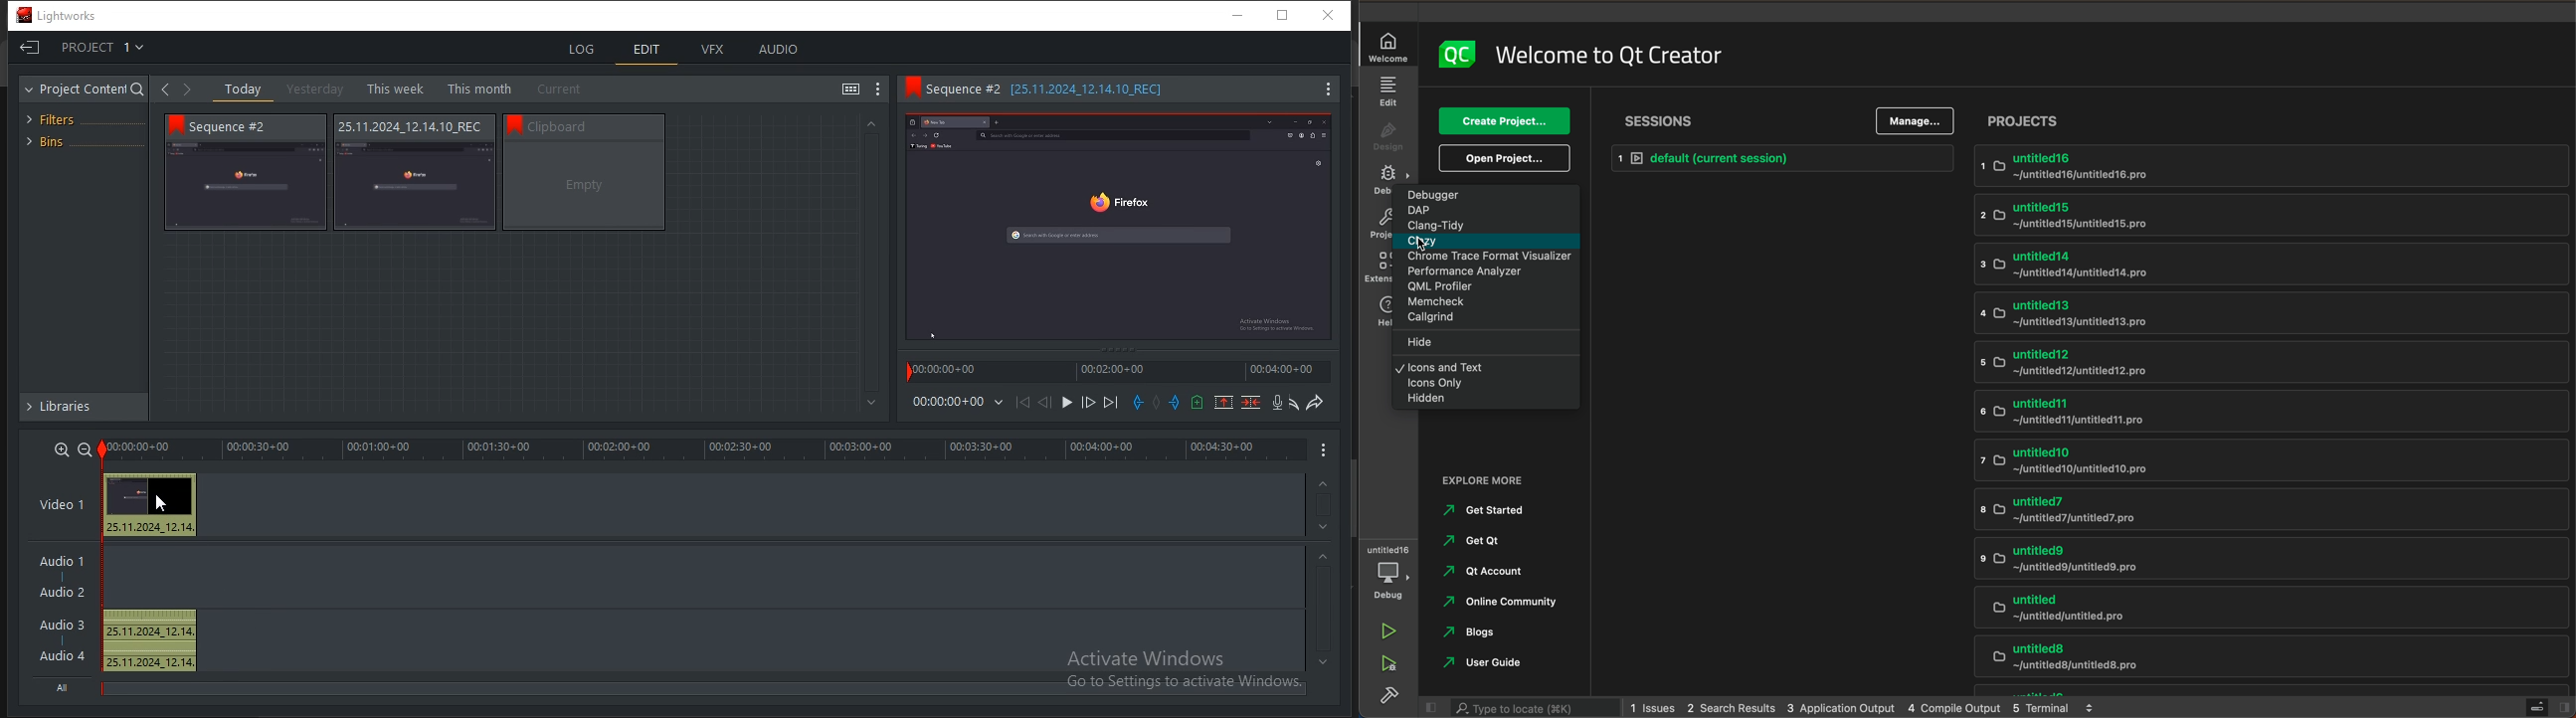 Image resolution: width=2576 pixels, height=728 pixels. Describe the element at coordinates (161, 503) in the screenshot. I see `Pointer cursor` at that location.